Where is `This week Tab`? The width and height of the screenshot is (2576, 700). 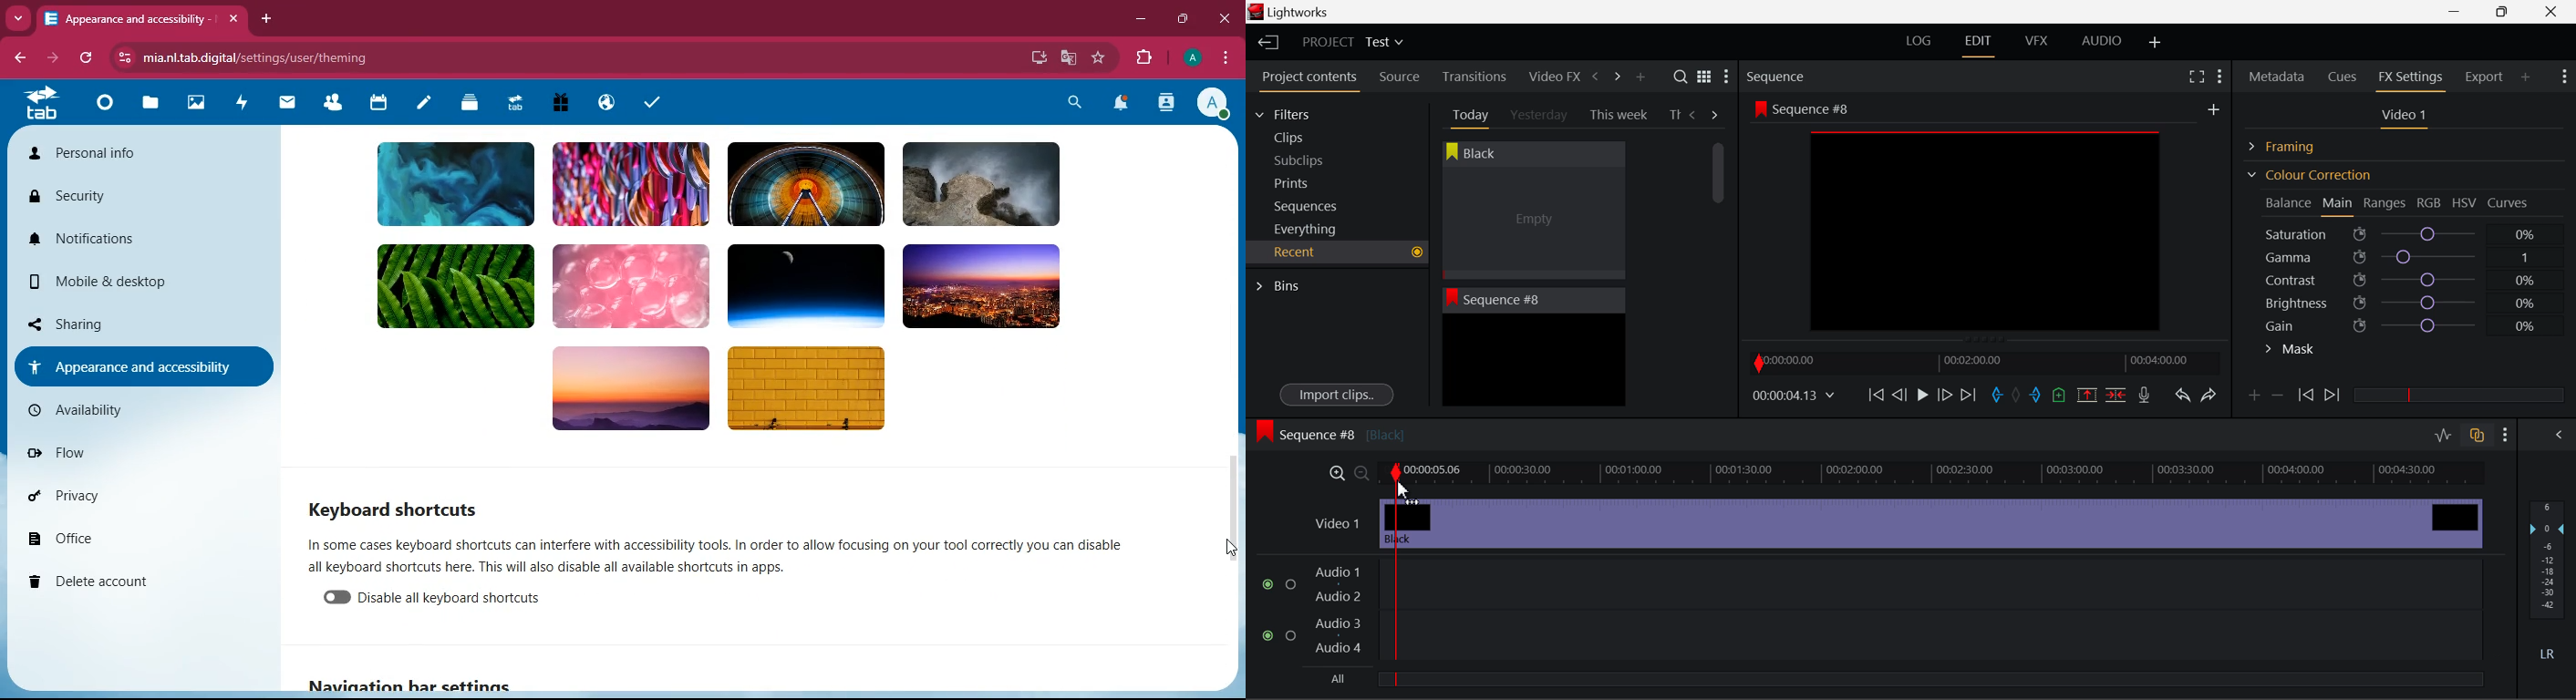 This week Tab is located at coordinates (1617, 115).